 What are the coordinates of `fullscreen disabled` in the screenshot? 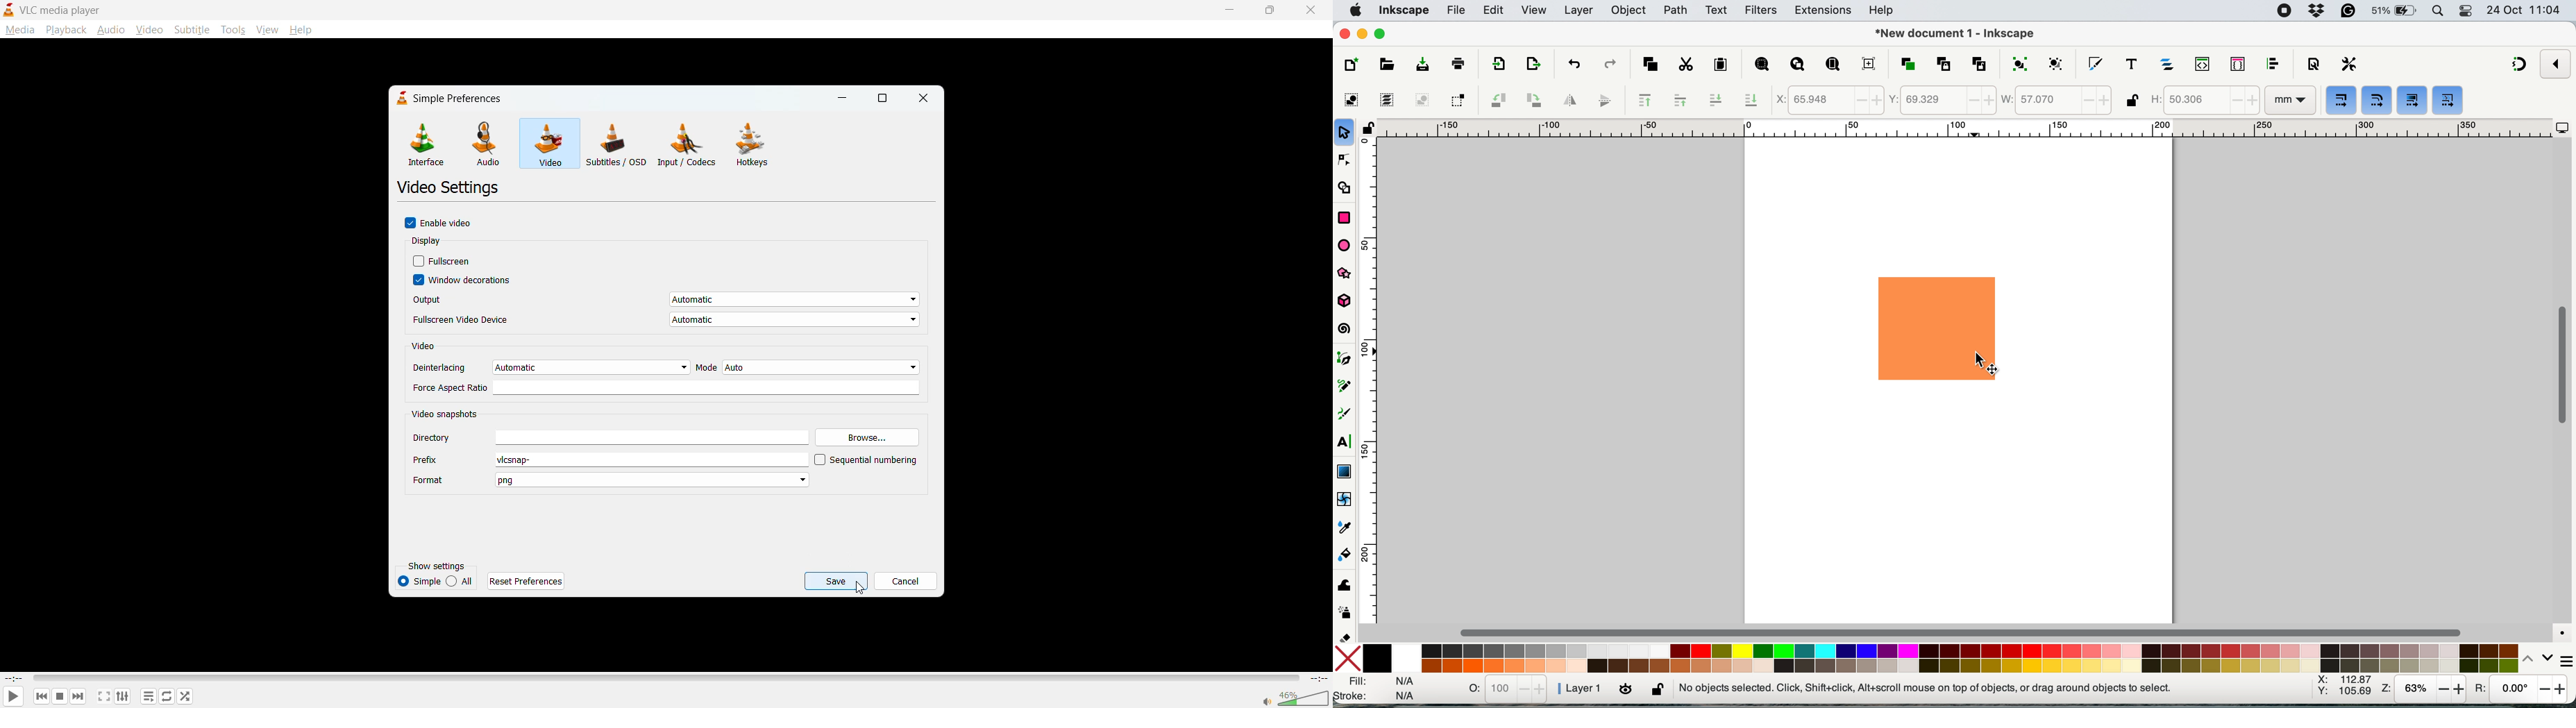 It's located at (444, 262).